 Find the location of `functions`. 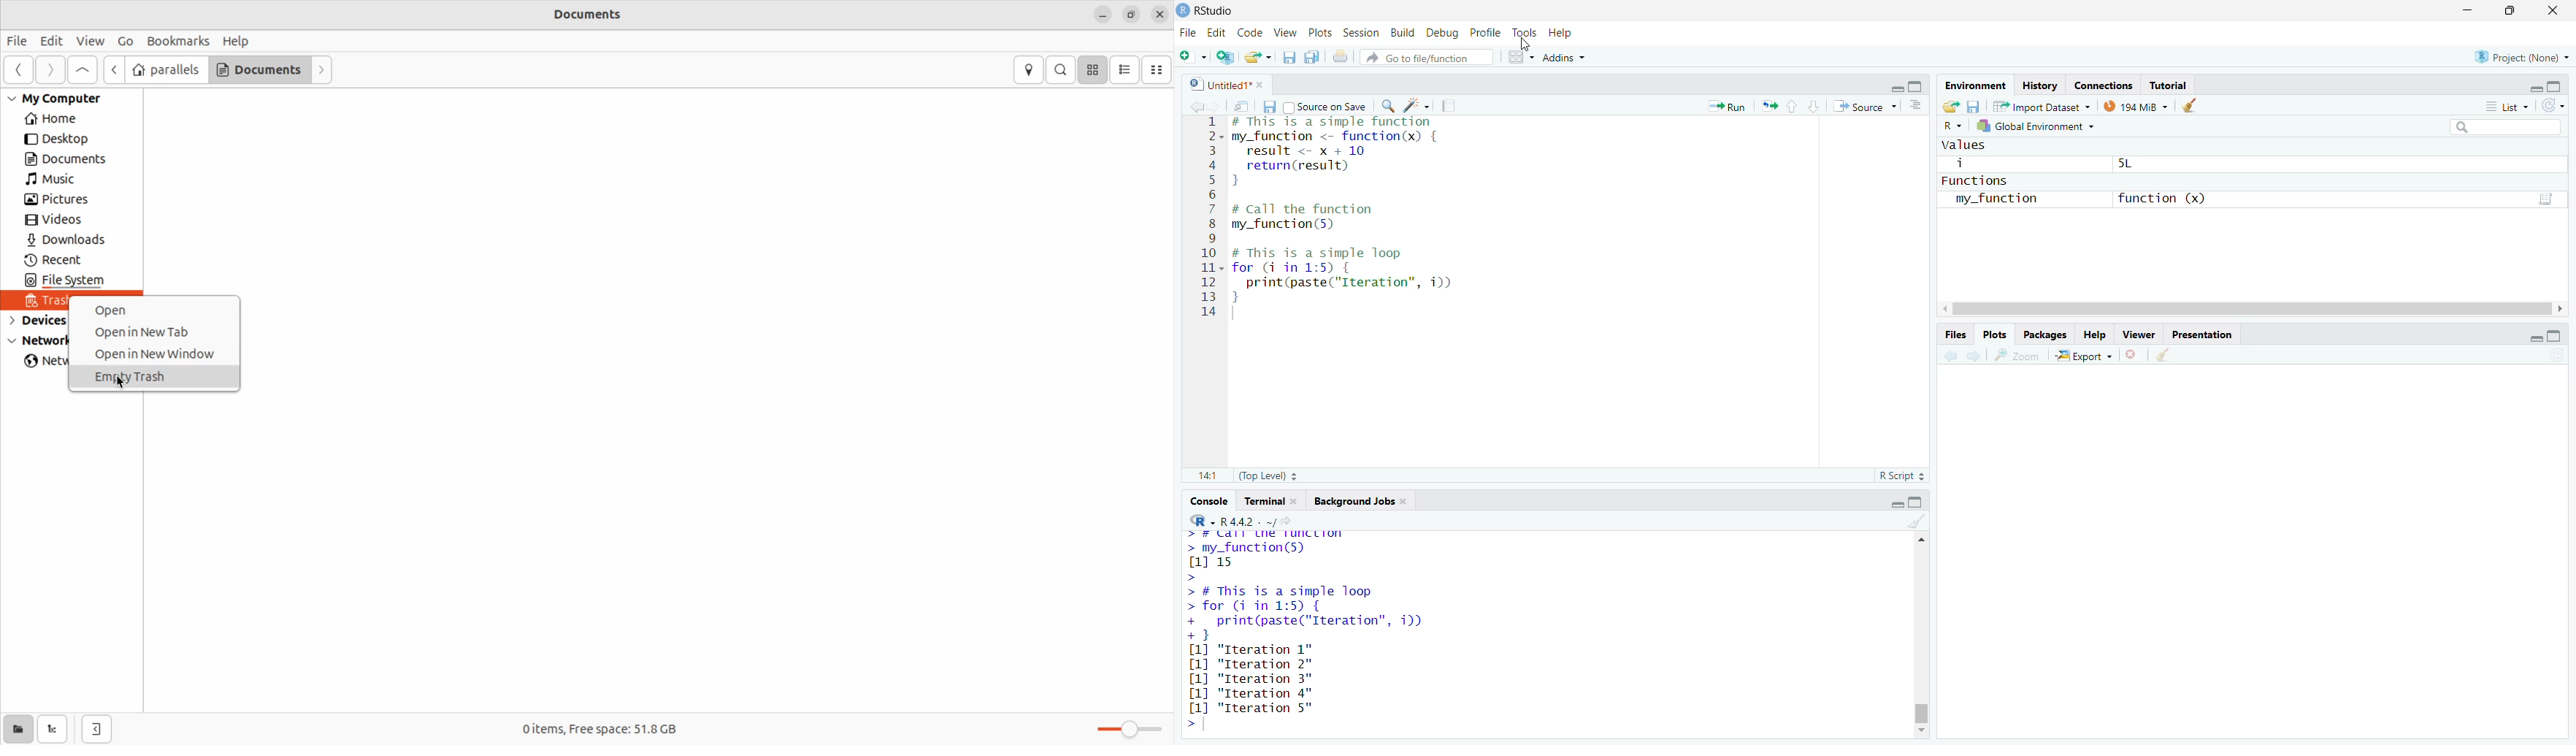

functions is located at coordinates (1987, 180).